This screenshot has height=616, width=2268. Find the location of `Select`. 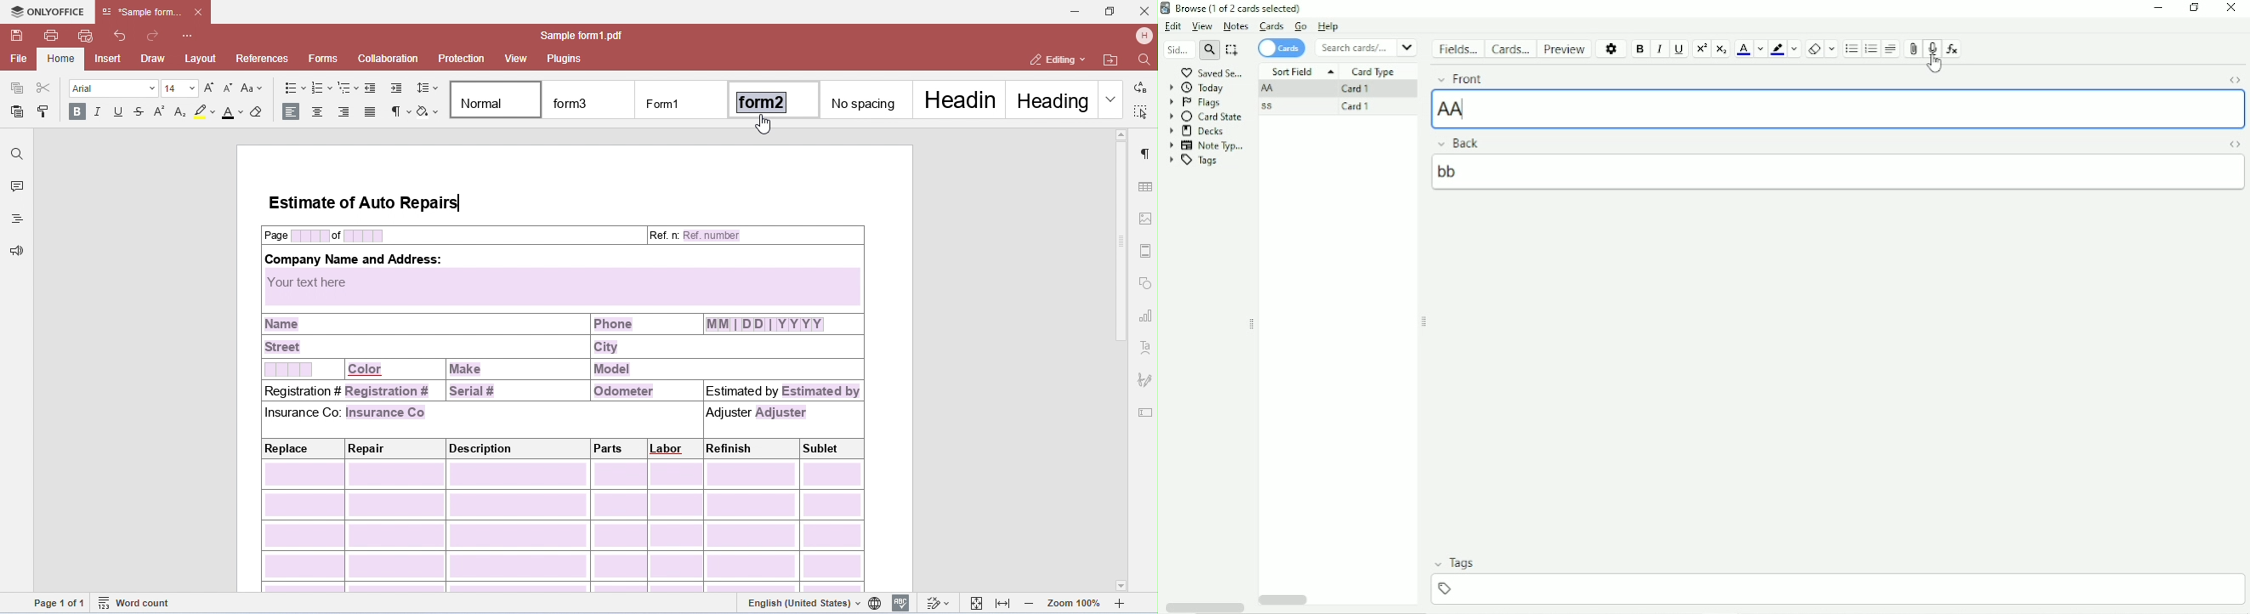

Select is located at coordinates (1233, 50).